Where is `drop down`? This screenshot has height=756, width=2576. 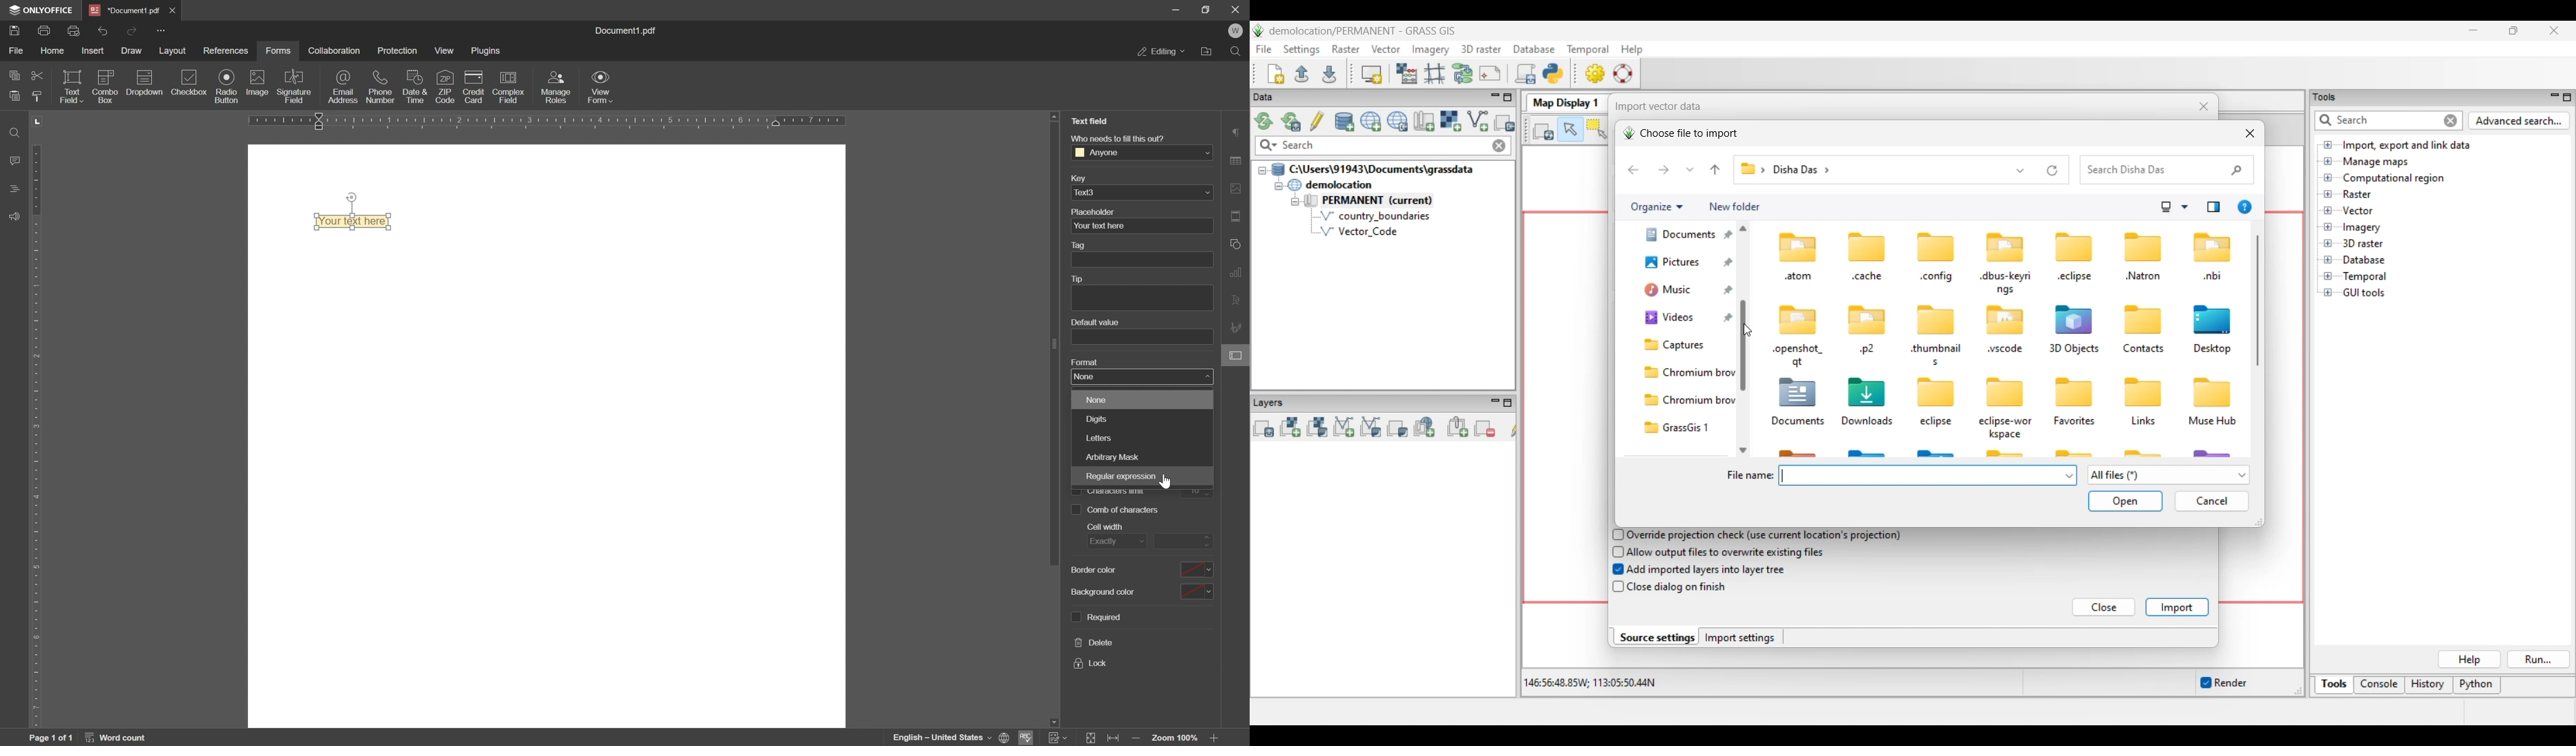 drop down is located at coordinates (1207, 193).